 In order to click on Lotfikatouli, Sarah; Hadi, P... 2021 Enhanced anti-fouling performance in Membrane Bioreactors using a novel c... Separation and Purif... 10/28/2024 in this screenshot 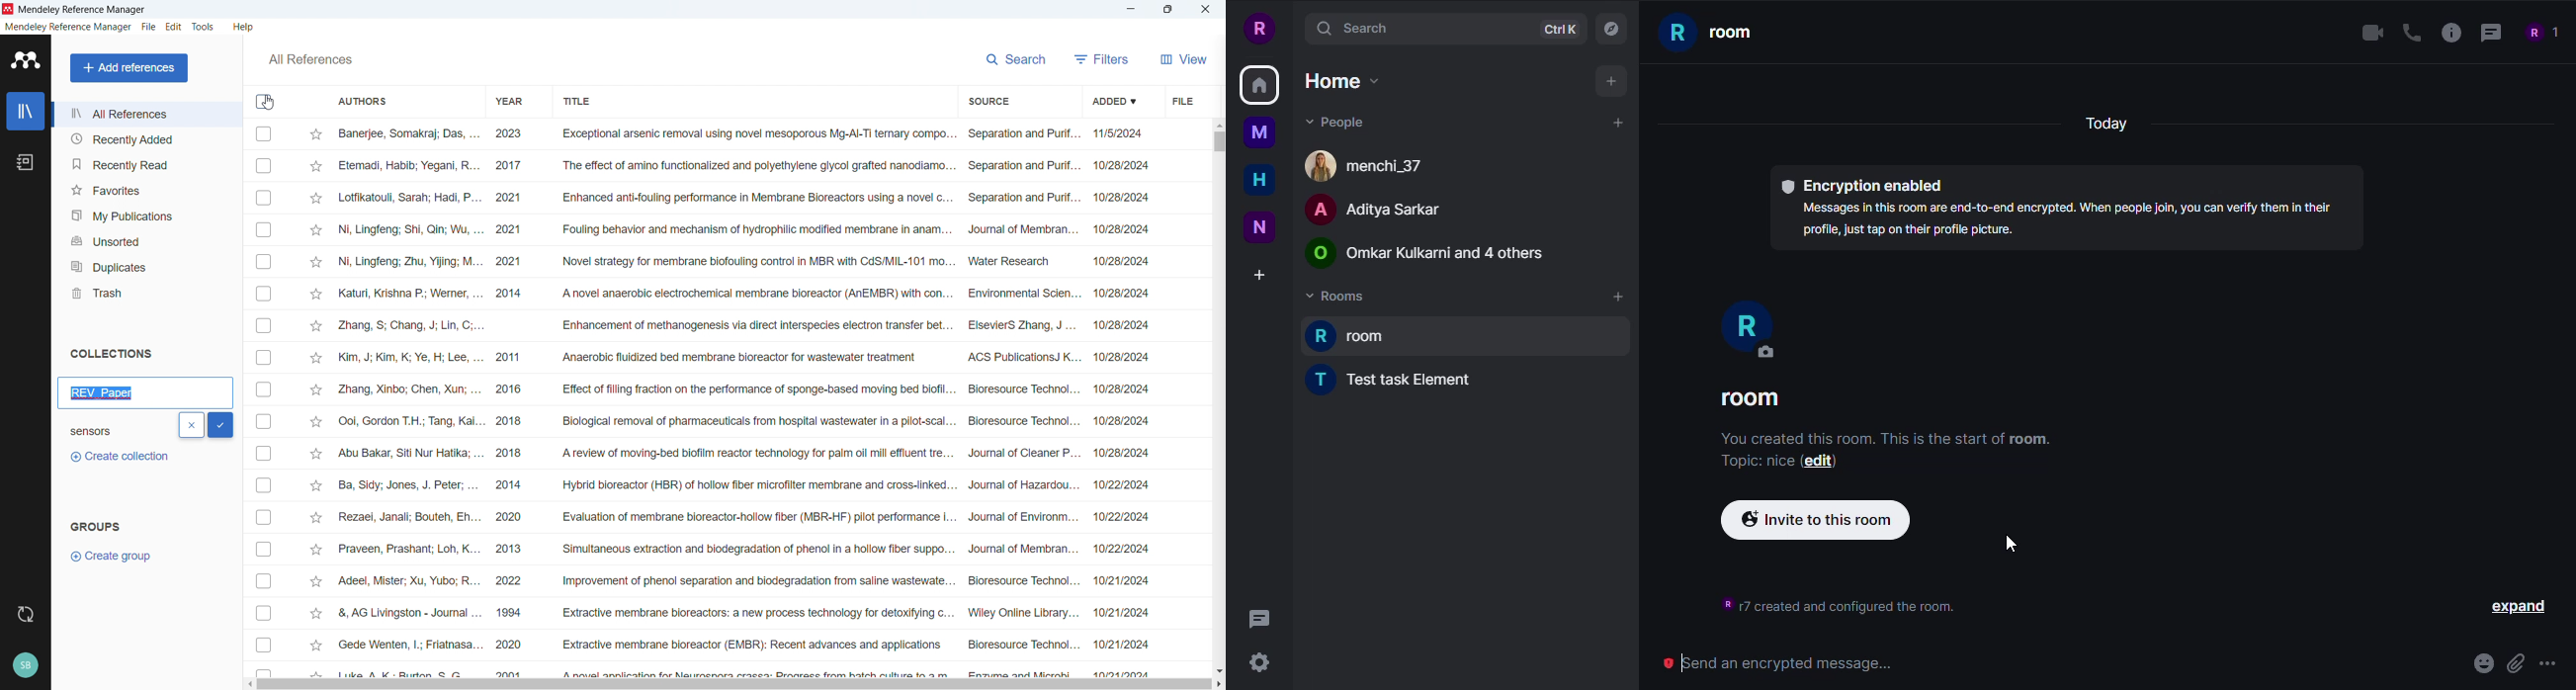, I will do `click(744, 197)`.